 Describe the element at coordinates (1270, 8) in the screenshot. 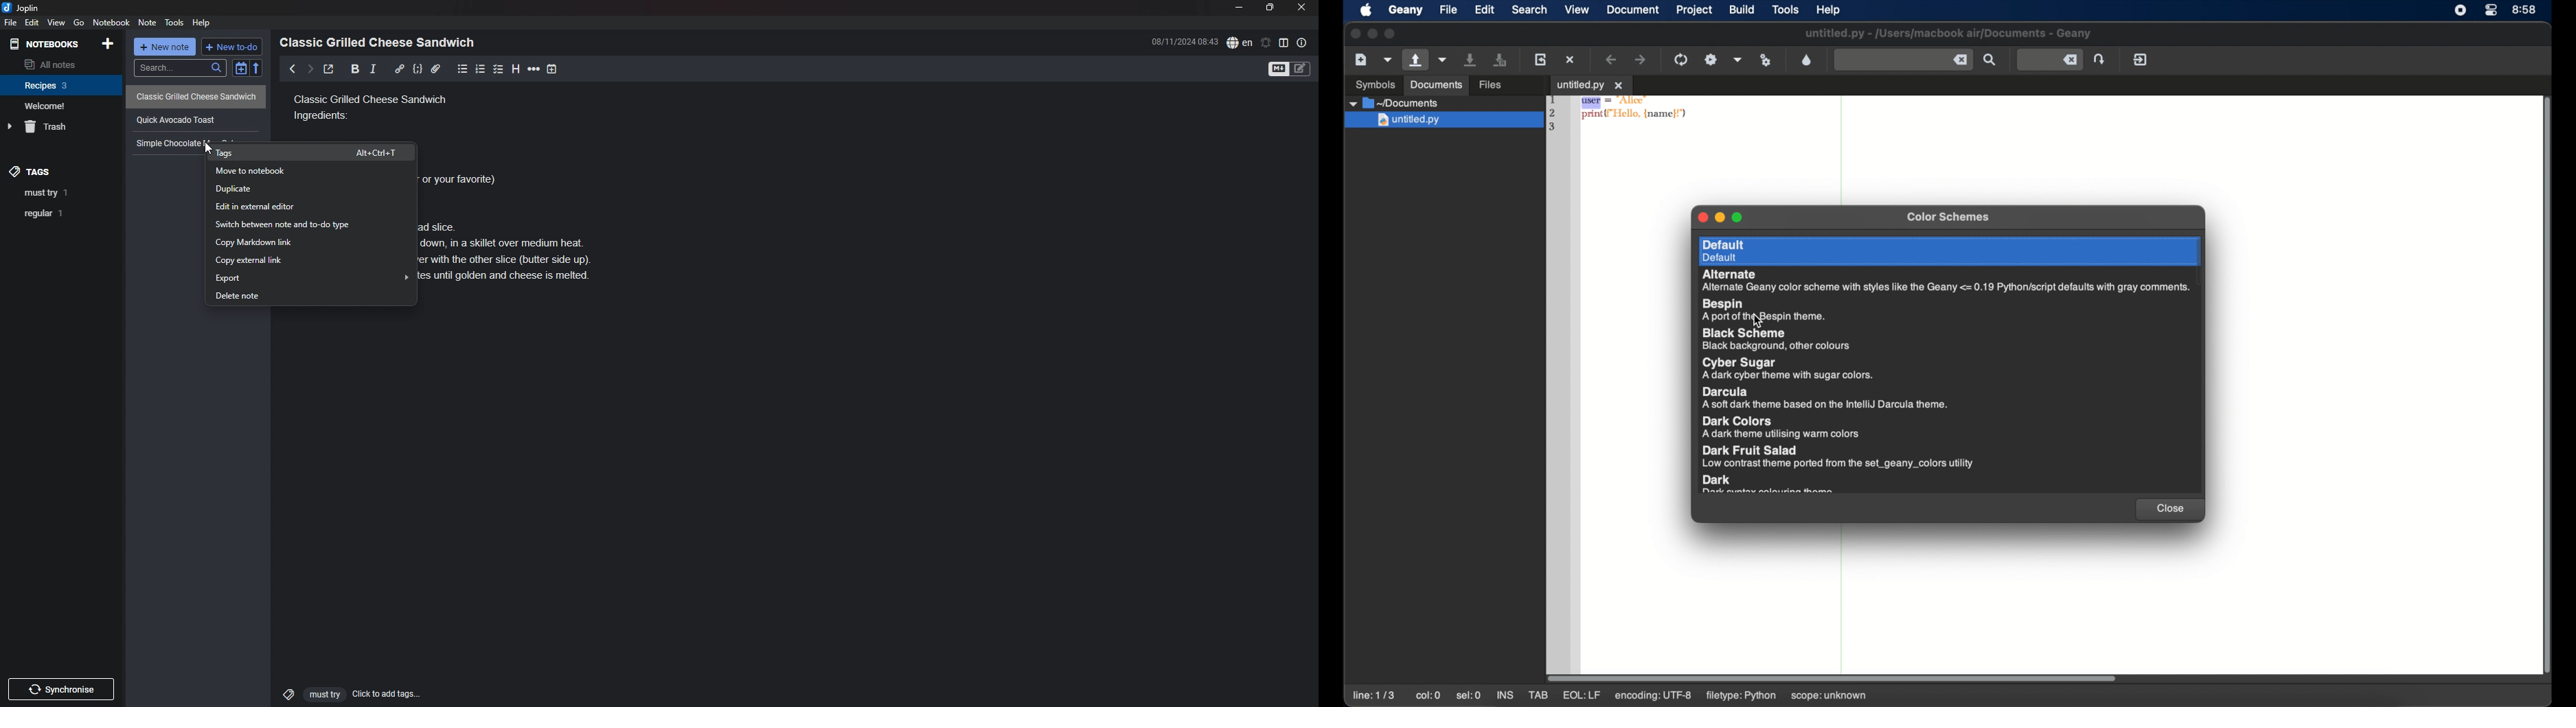

I see `resize` at that location.